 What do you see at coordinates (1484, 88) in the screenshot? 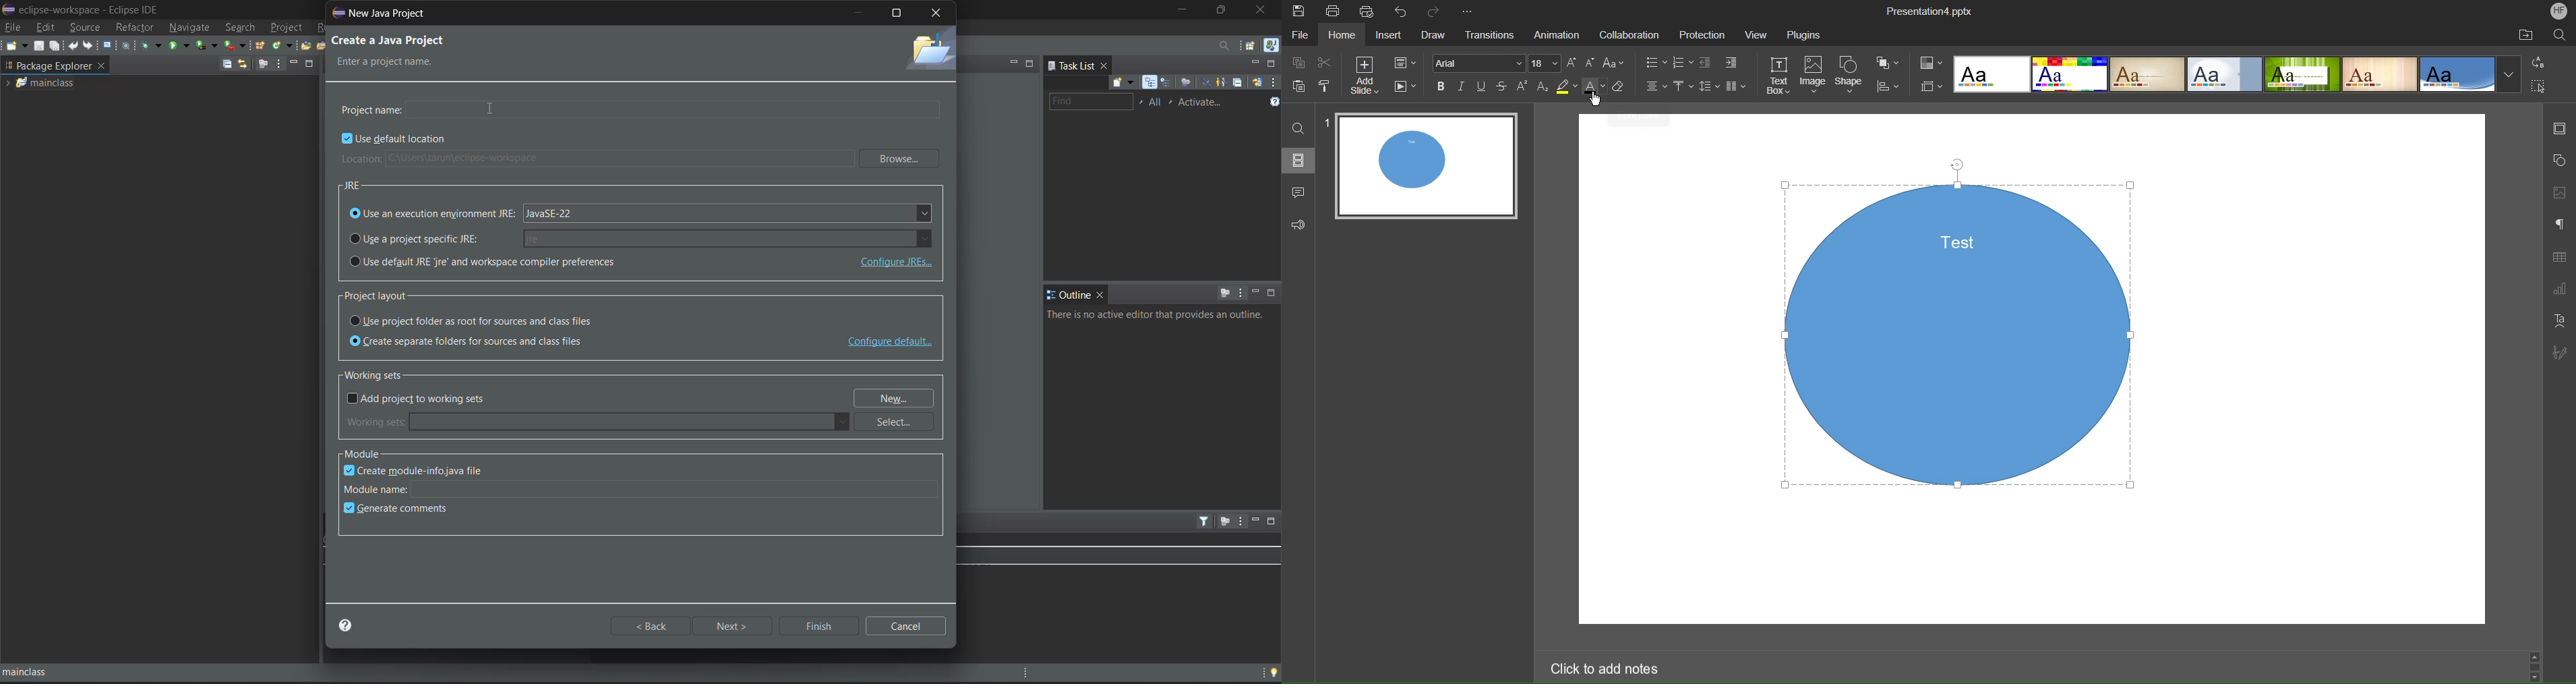
I see `Underline` at bounding box center [1484, 88].